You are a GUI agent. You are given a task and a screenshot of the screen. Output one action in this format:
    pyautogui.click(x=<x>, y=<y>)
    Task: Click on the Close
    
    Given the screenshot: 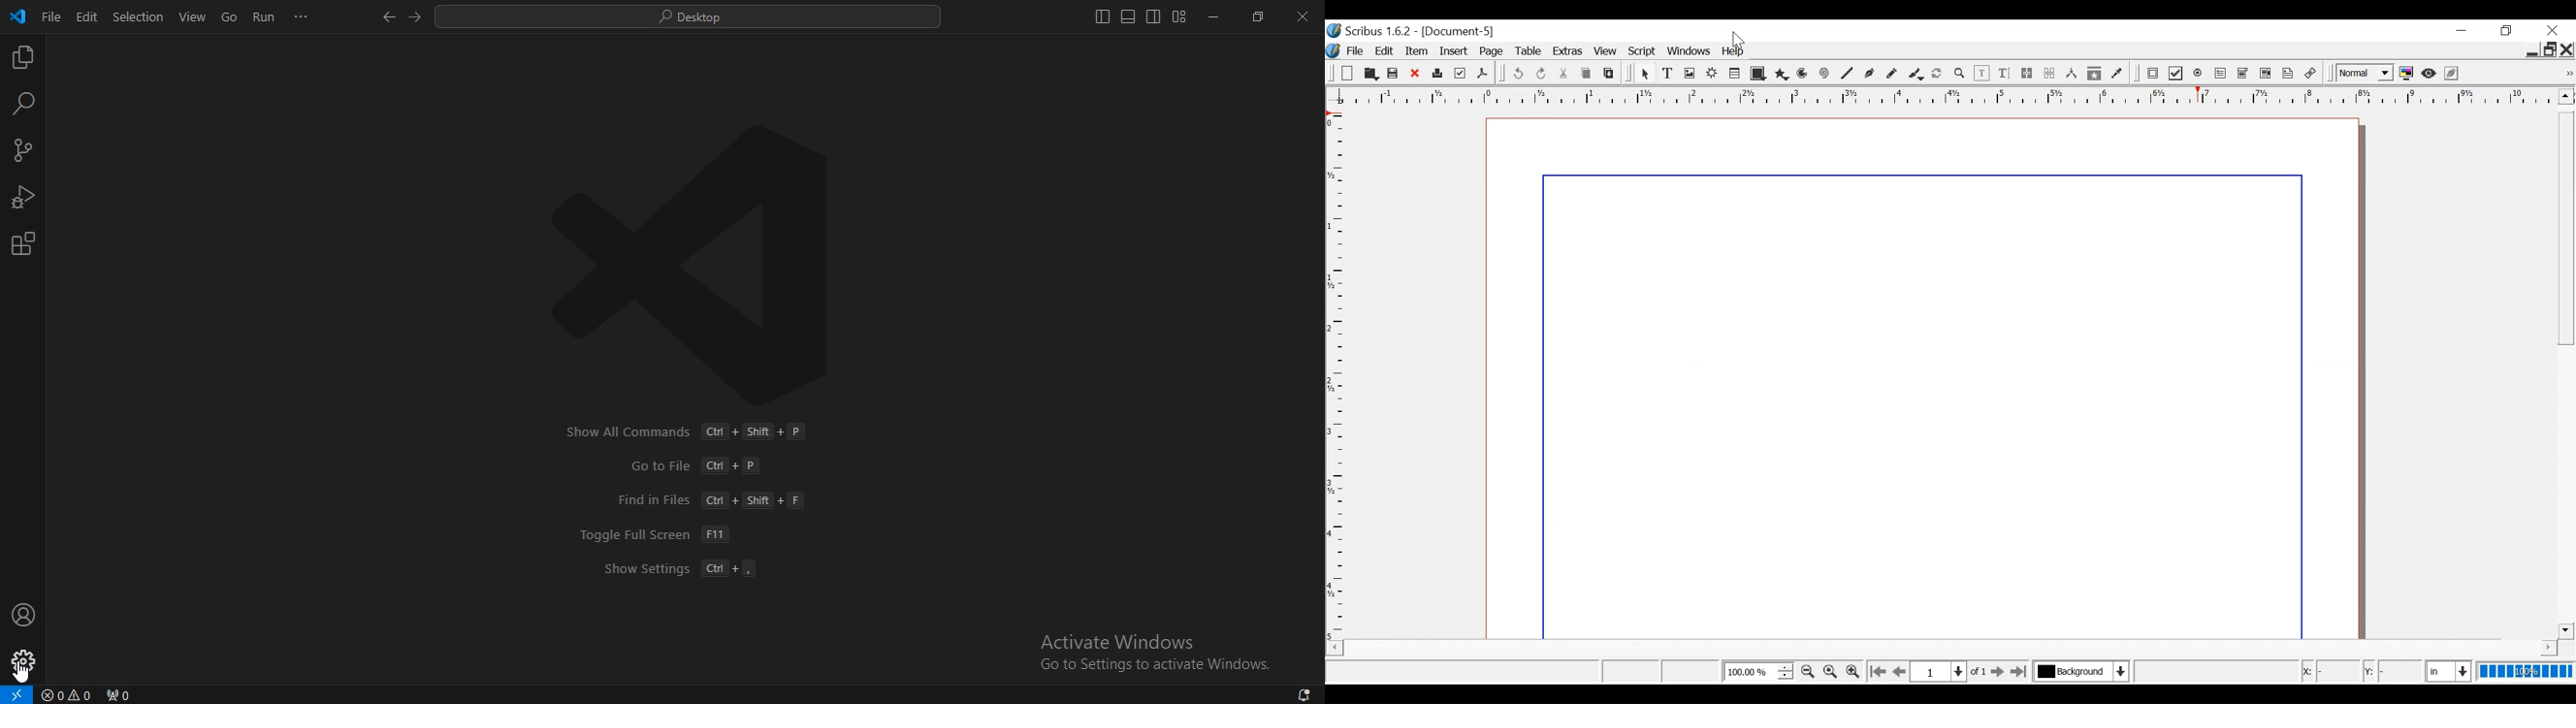 What is the action you would take?
    pyautogui.click(x=1415, y=74)
    